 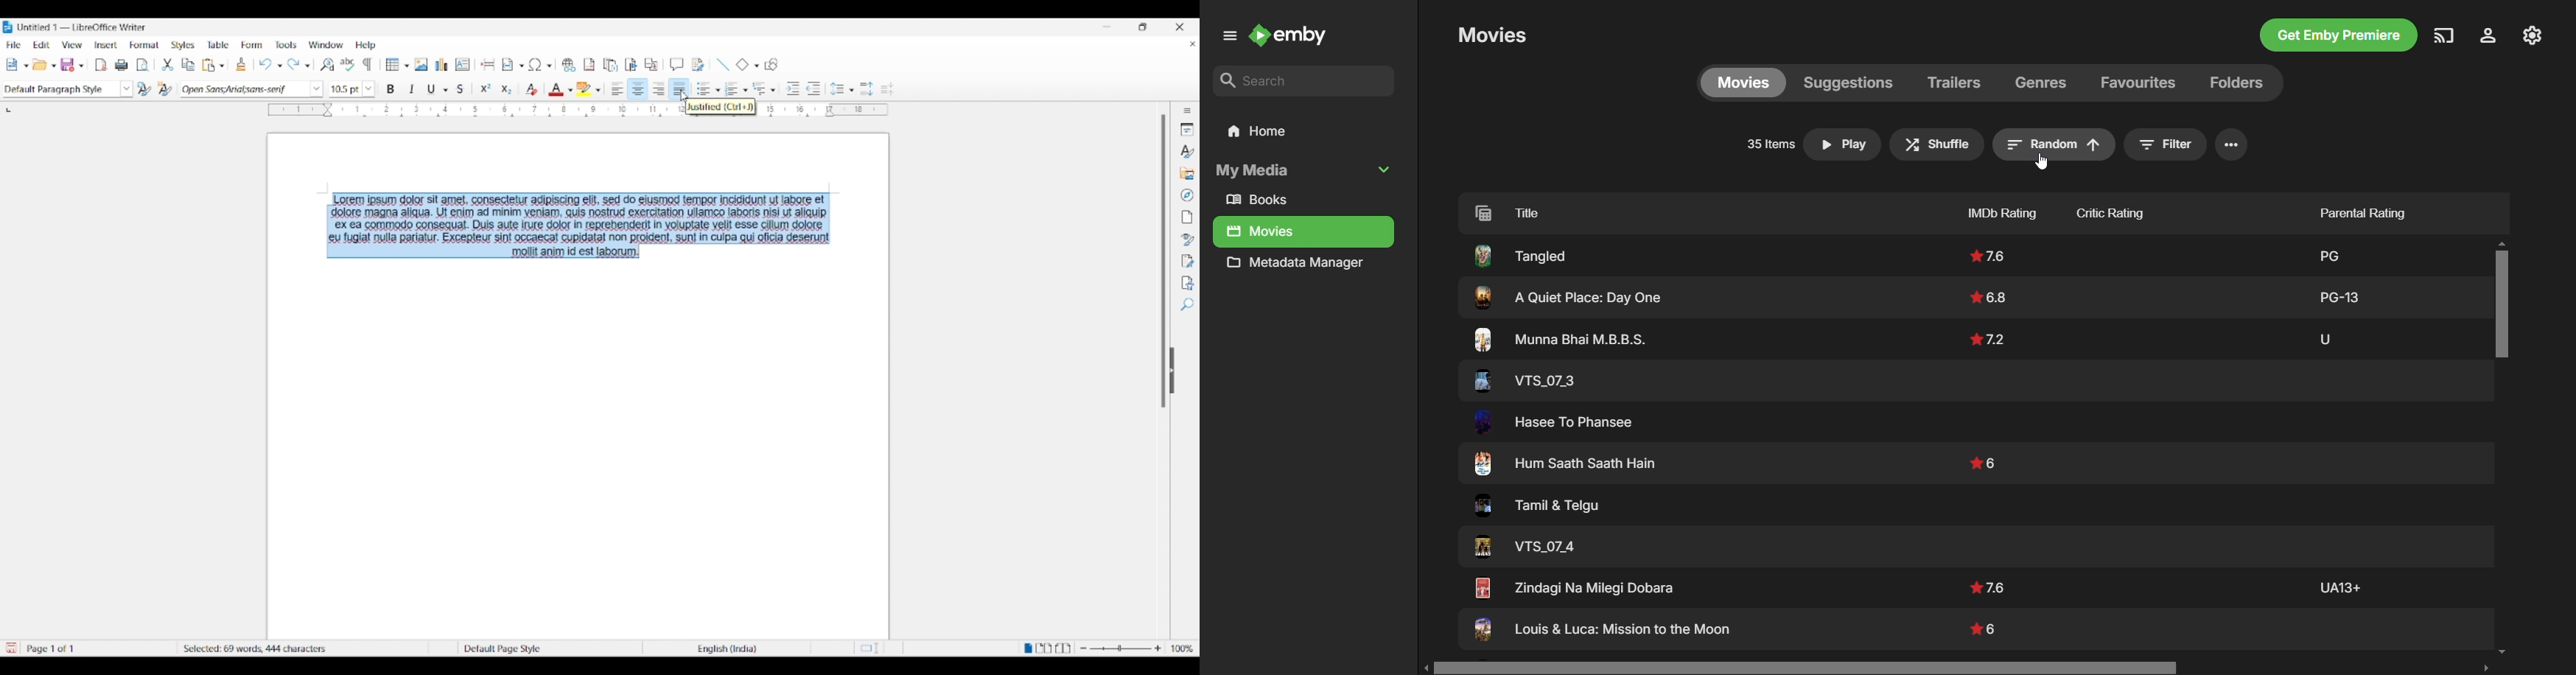 I want to click on Current Movies Sort order, so click(x=2052, y=145).